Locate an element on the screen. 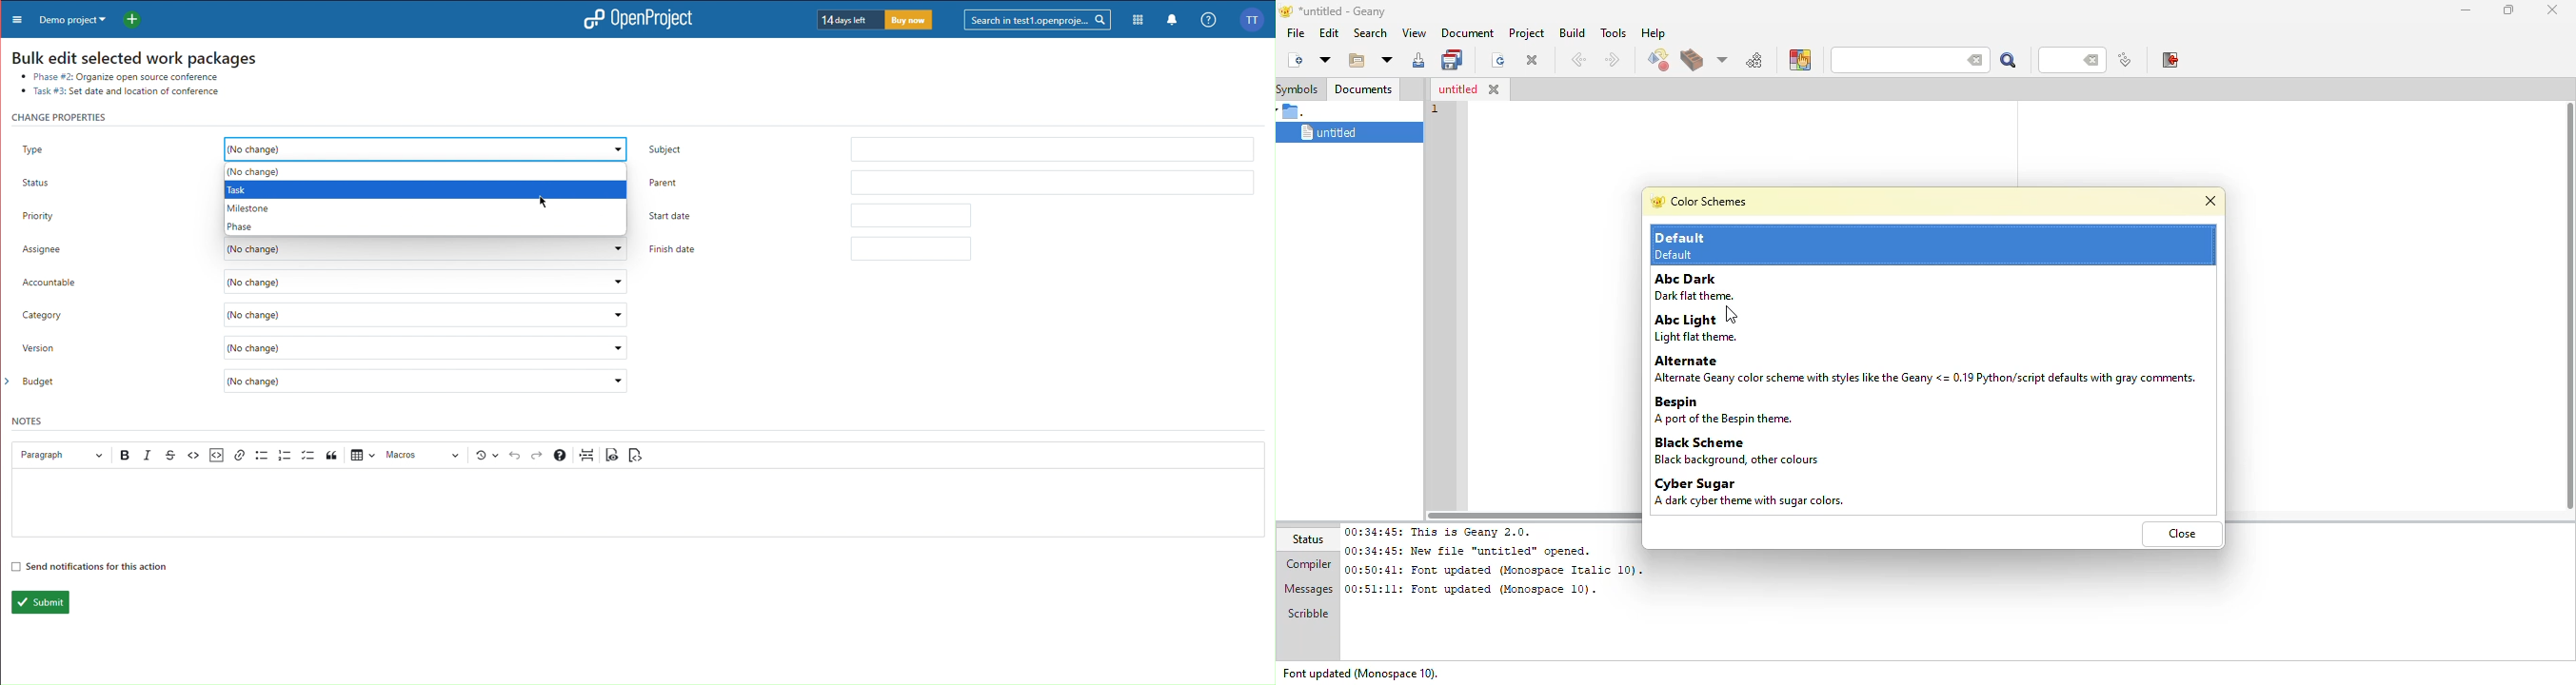 The width and height of the screenshot is (2576, 700). Submit is located at coordinates (39, 602).